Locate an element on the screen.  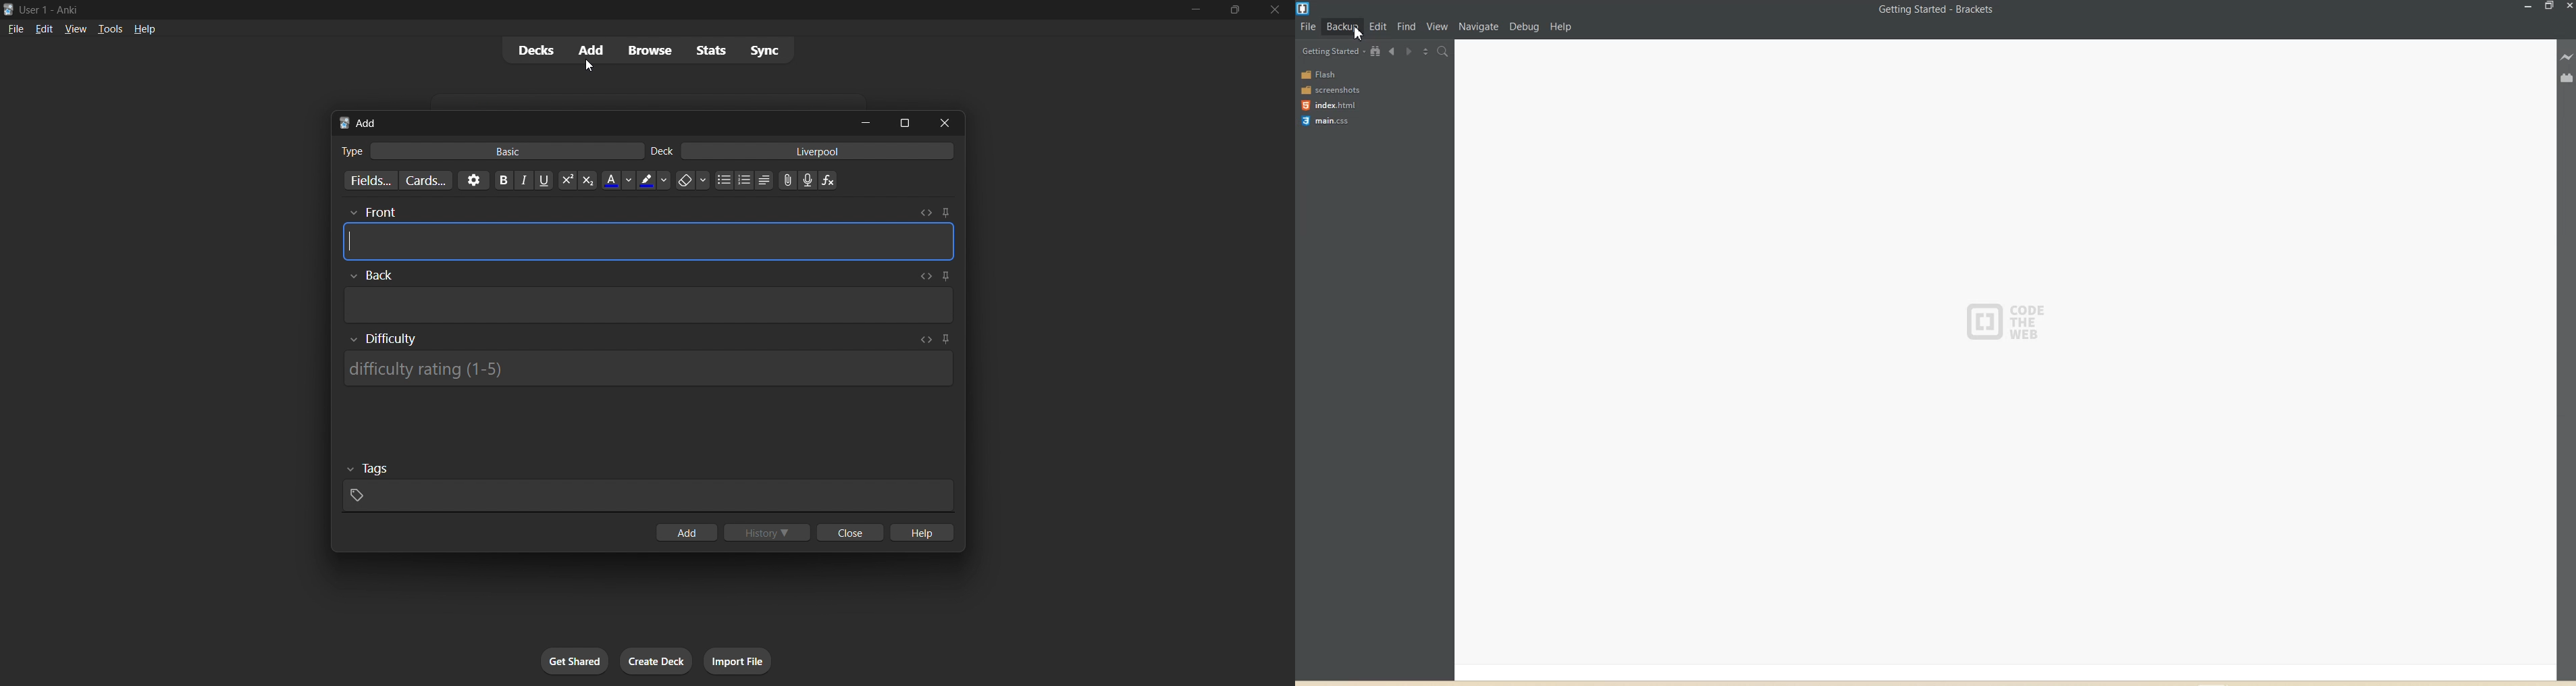
card front input box is located at coordinates (647, 232).